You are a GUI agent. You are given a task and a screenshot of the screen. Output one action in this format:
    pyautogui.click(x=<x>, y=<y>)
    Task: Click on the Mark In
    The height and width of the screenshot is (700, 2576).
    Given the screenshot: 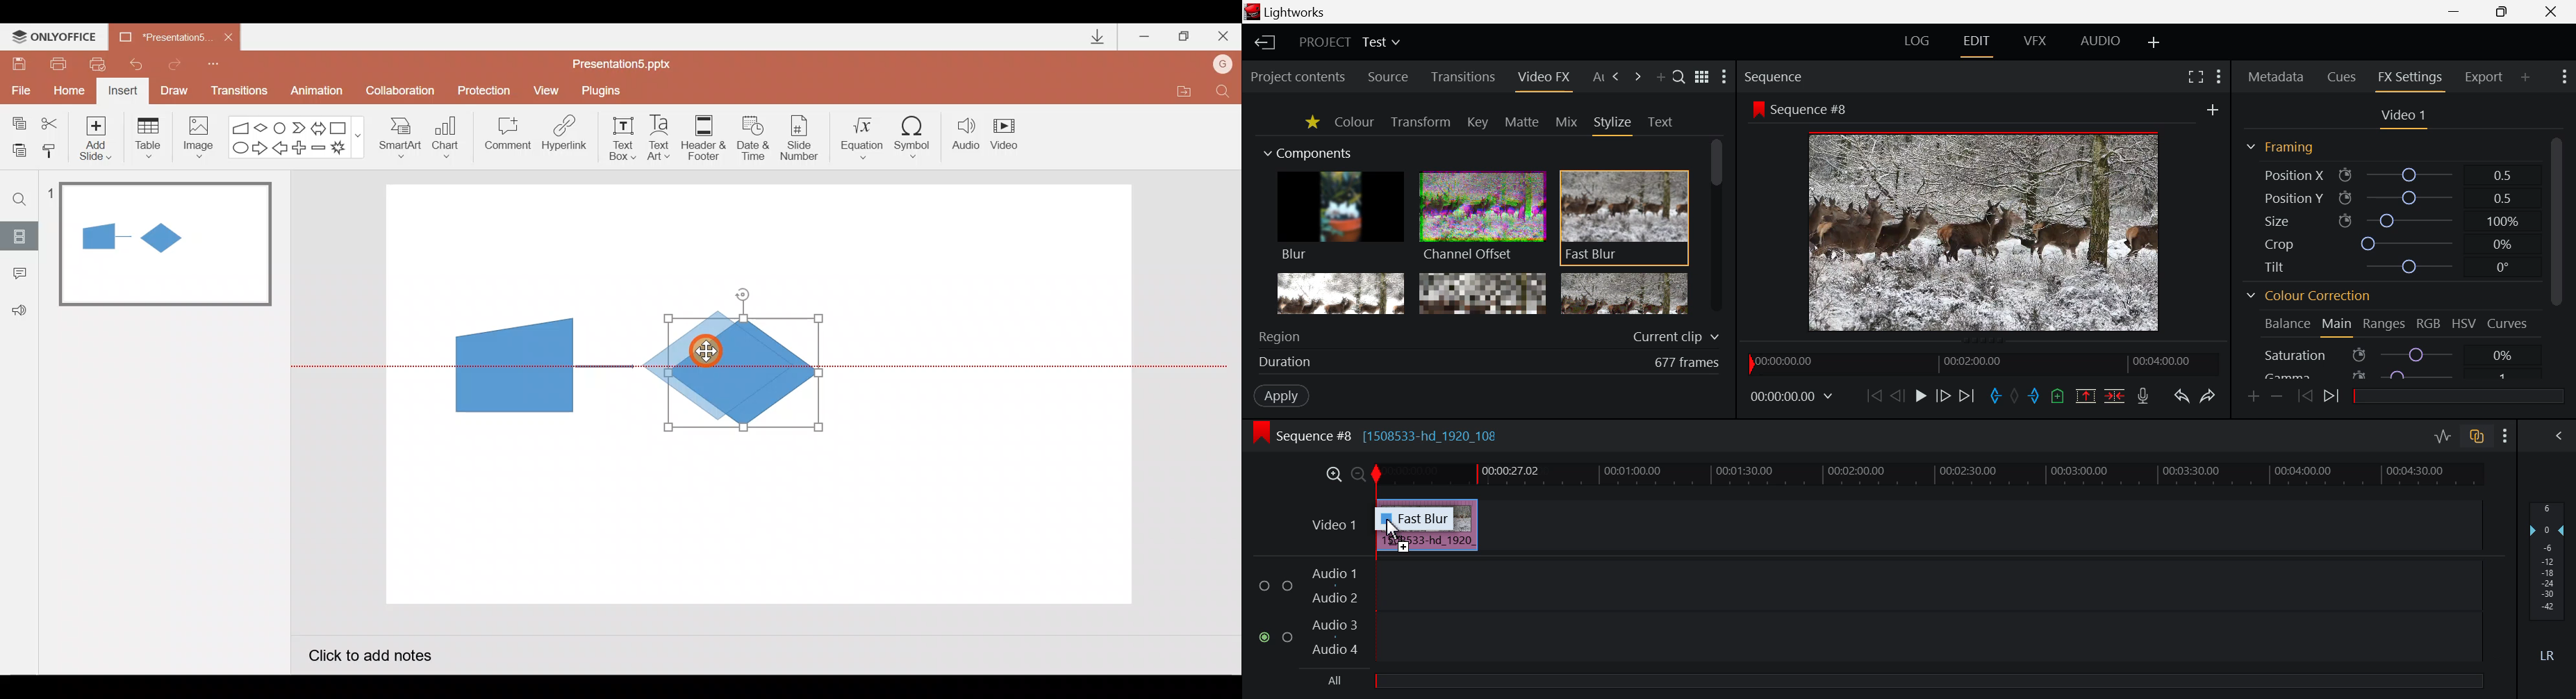 What is the action you would take?
    pyautogui.click(x=1997, y=393)
    